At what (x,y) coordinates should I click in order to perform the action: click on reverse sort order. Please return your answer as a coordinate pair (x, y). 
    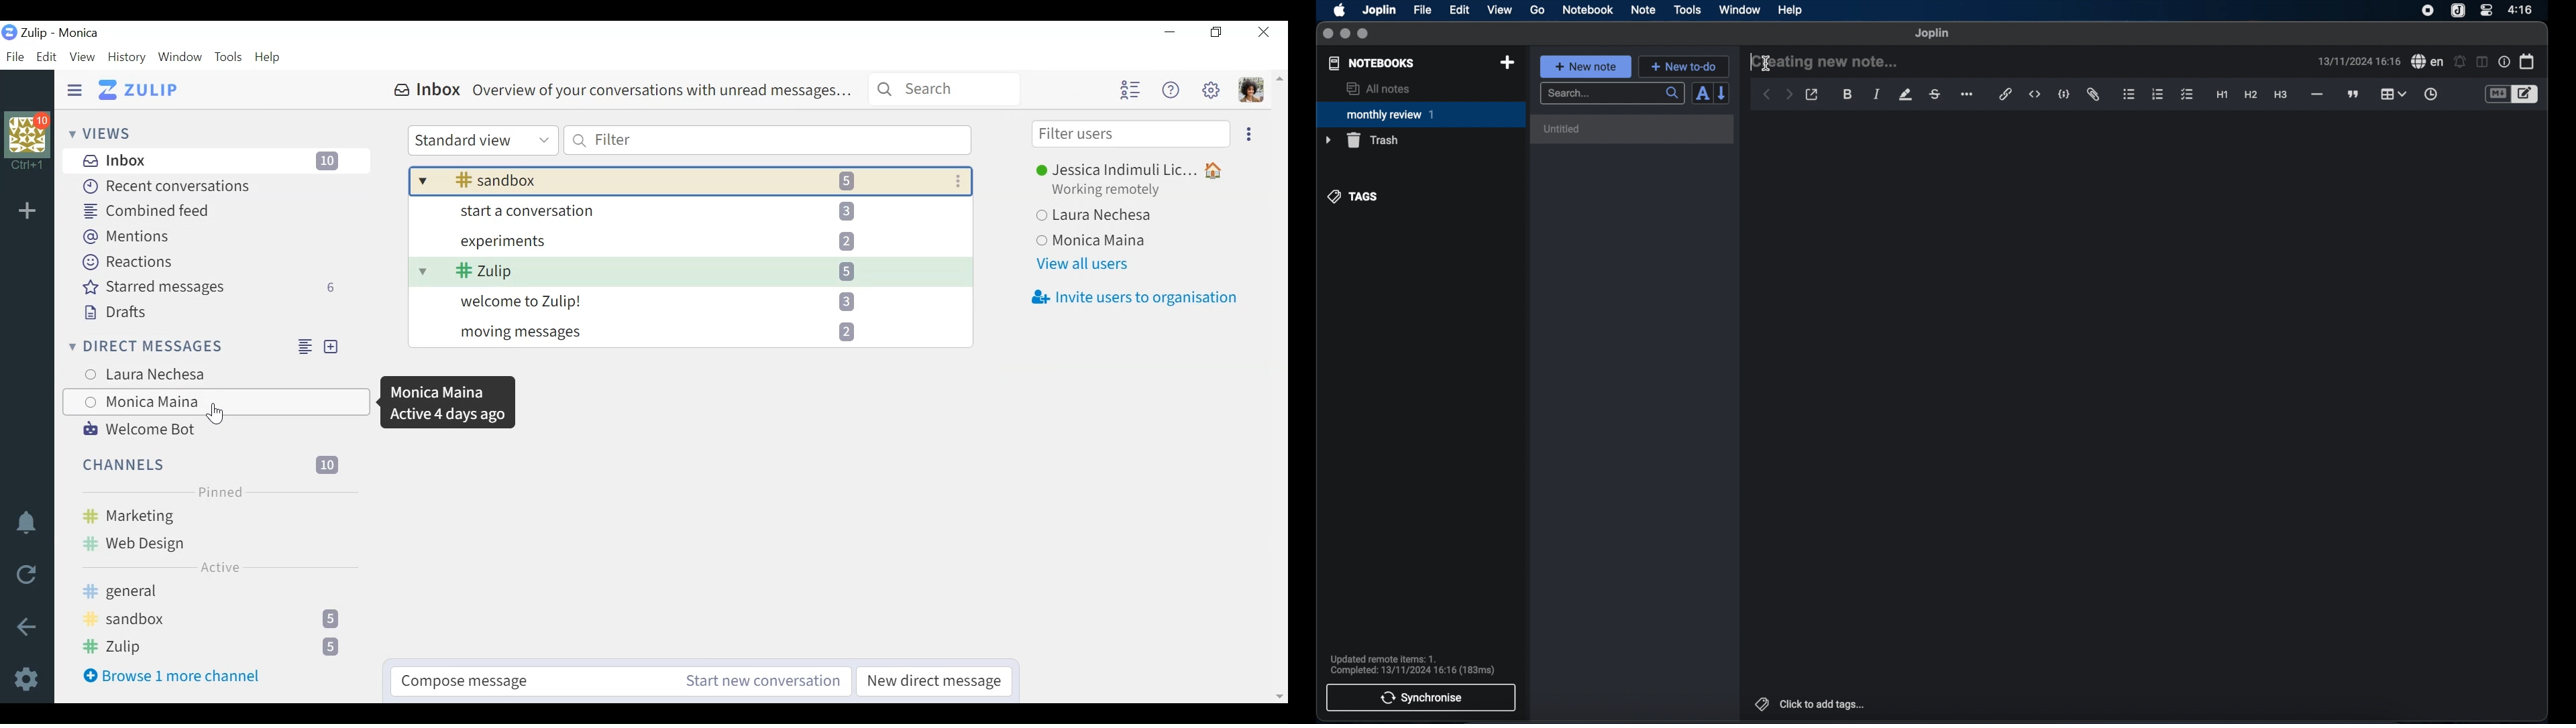
    Looking at the image, I should click on (1723, 93).